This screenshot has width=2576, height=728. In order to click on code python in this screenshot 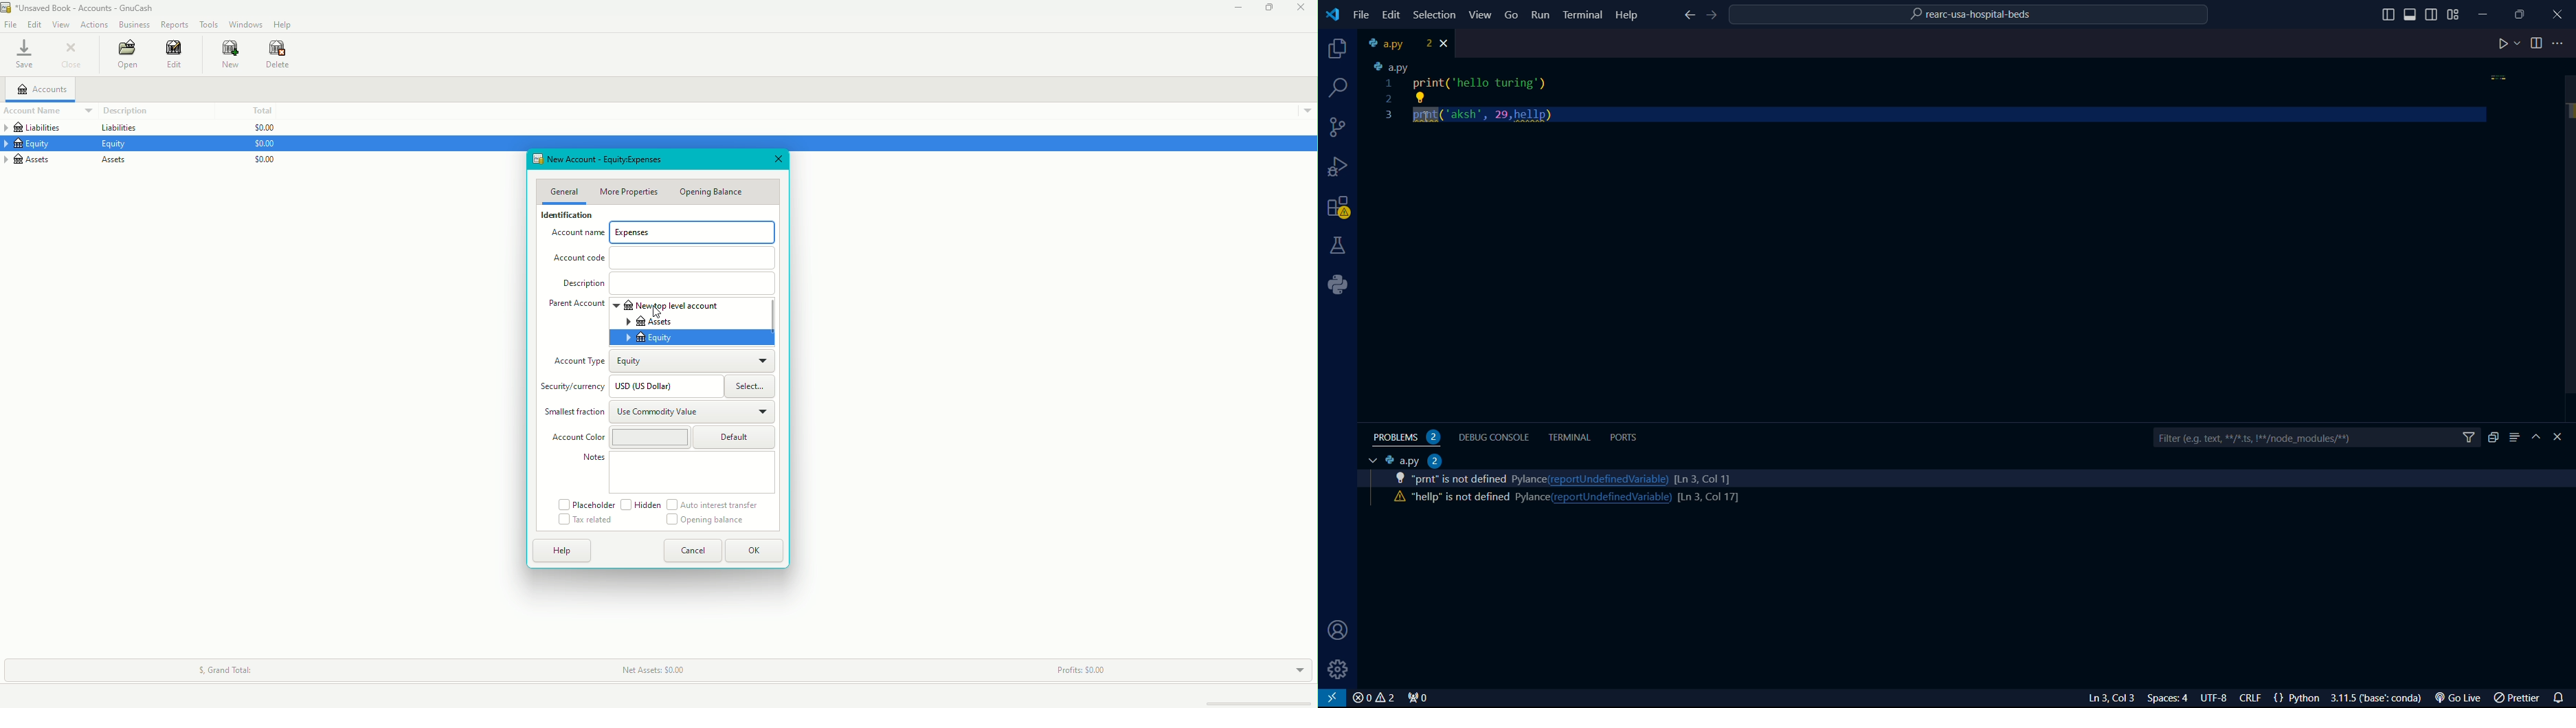, I will do `click(1937, 94)`.